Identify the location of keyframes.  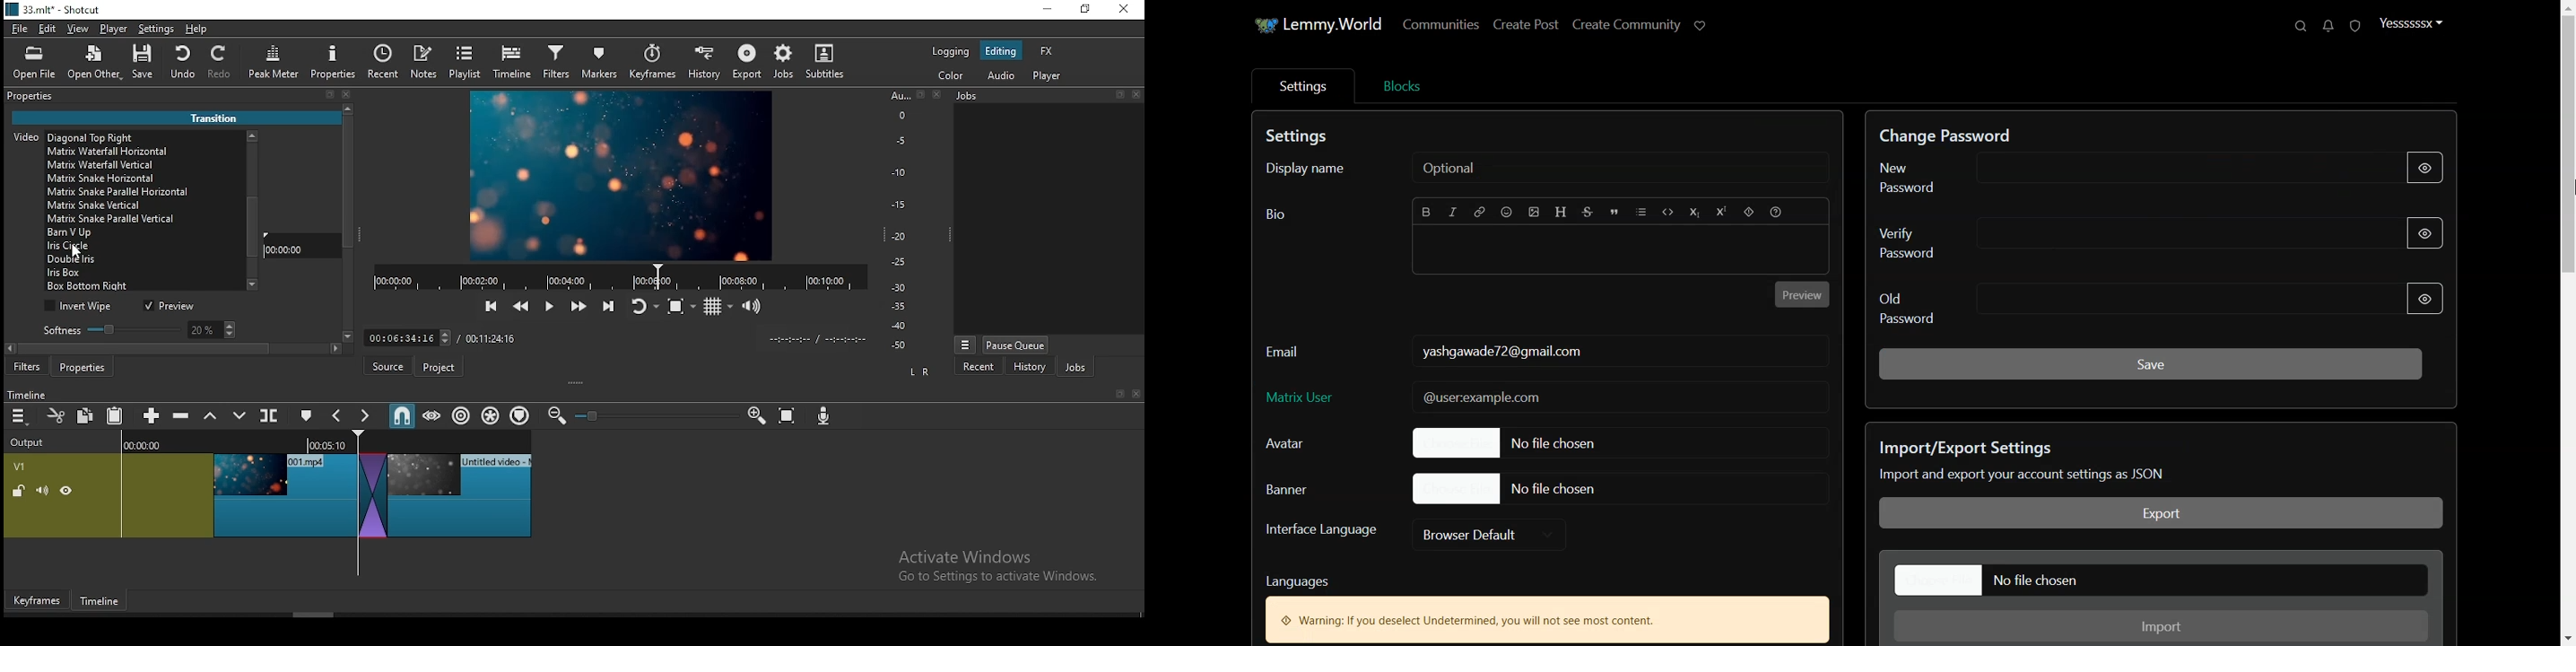
(652, 63).